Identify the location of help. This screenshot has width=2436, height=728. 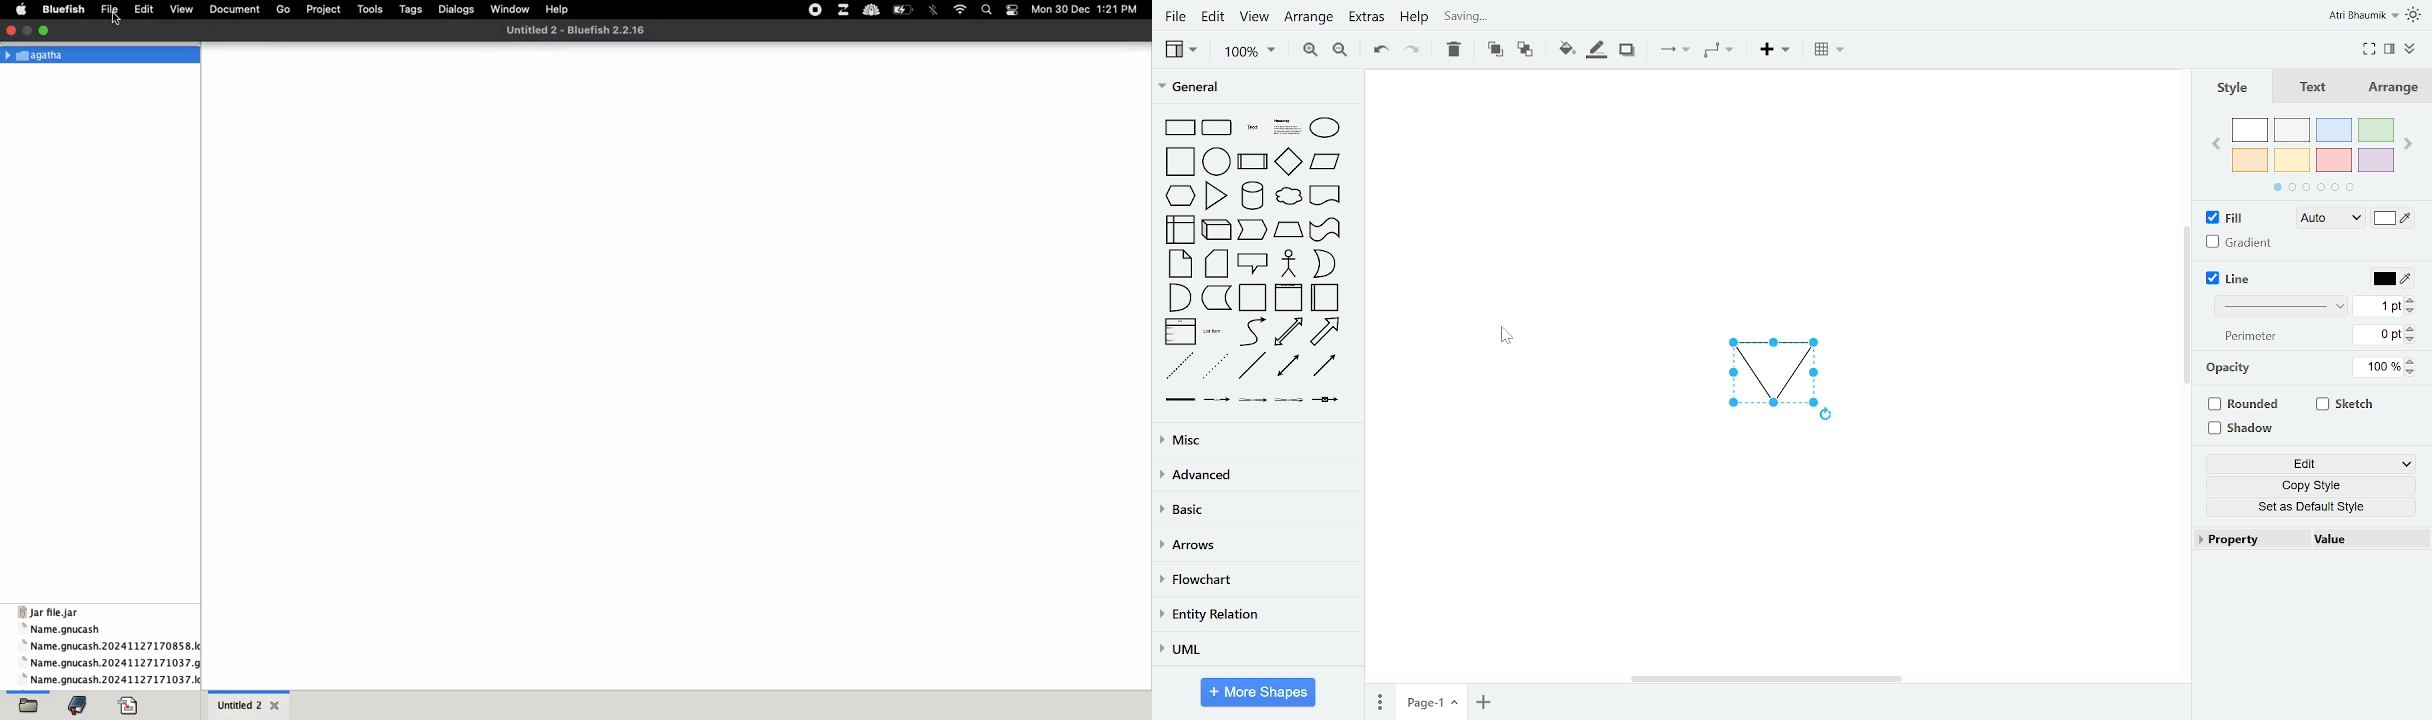
(1415, 19).